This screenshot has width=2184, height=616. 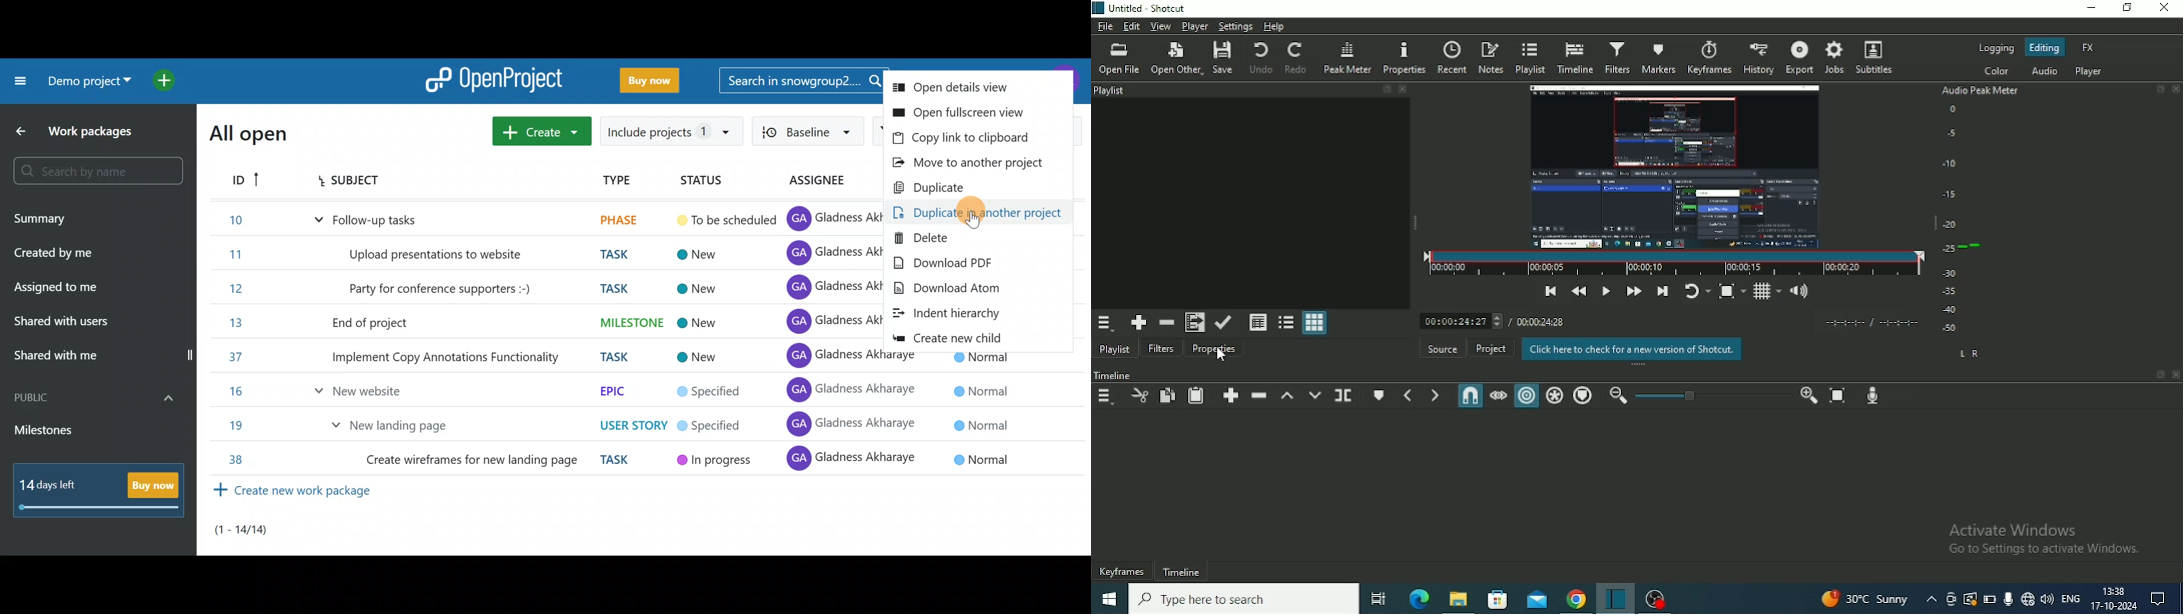 I want to click on GA Gladness Akharaye, so click(x=852, y=458).